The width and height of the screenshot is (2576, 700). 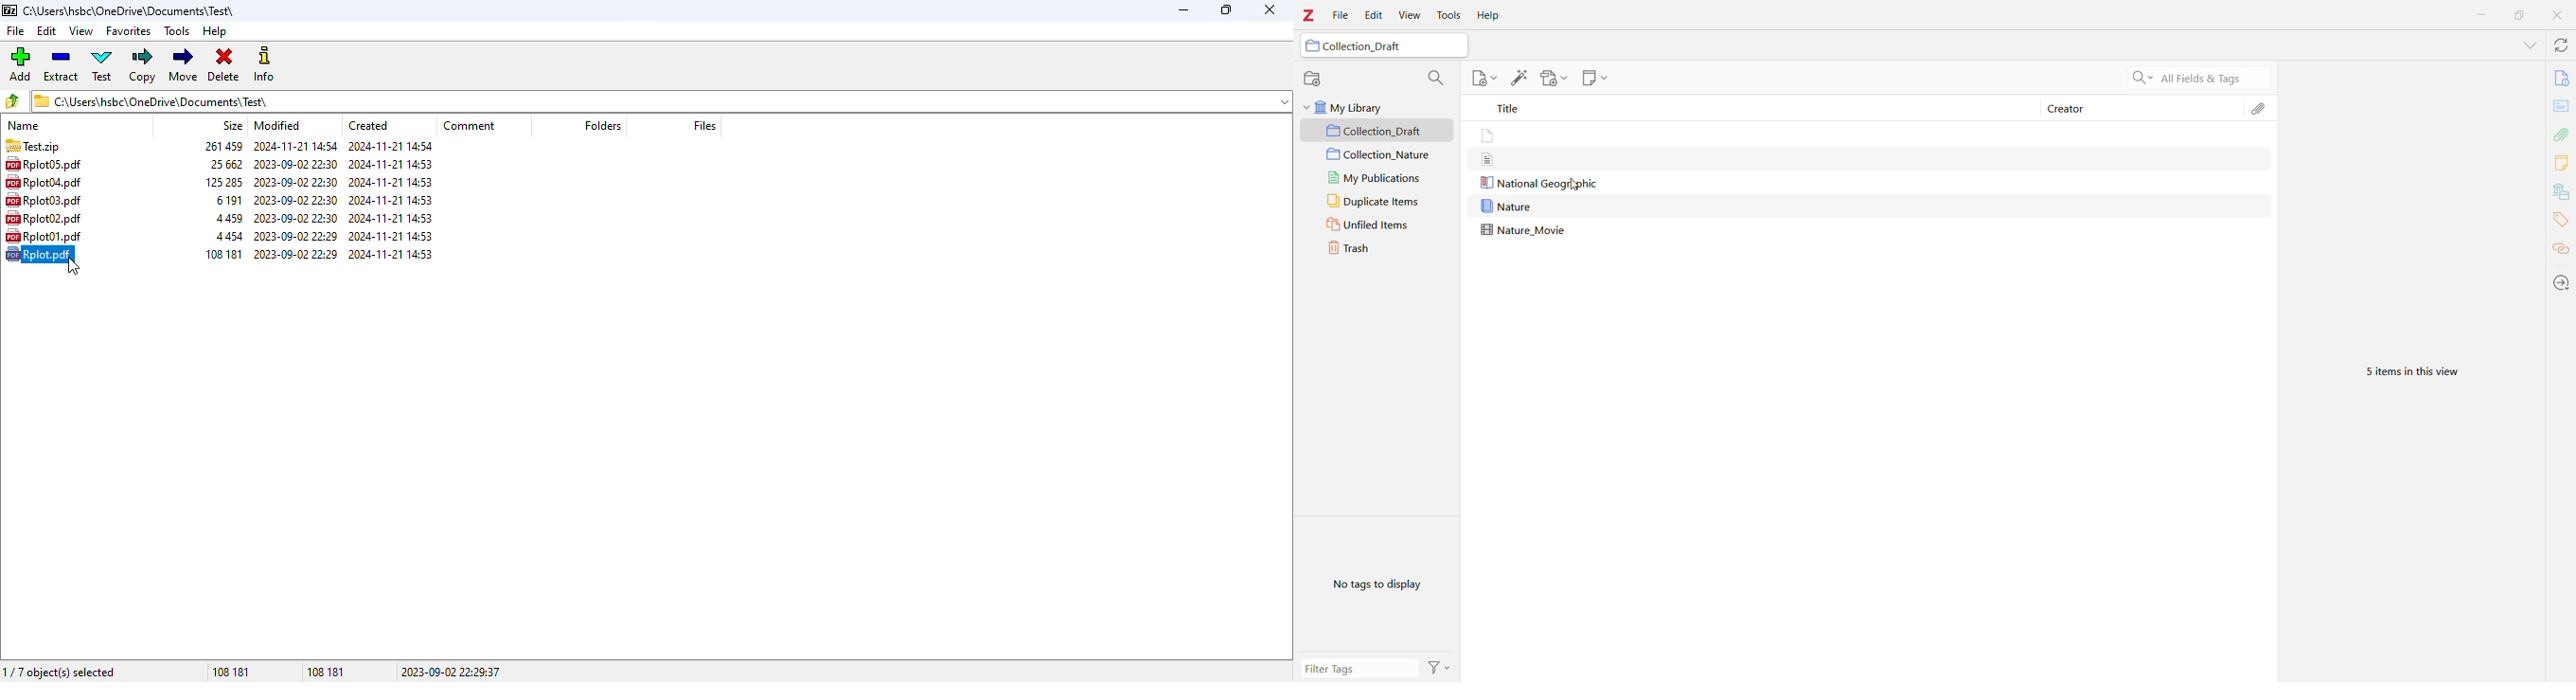 I want to click on  RplotdS.pdf, so click(x=48, y=164).